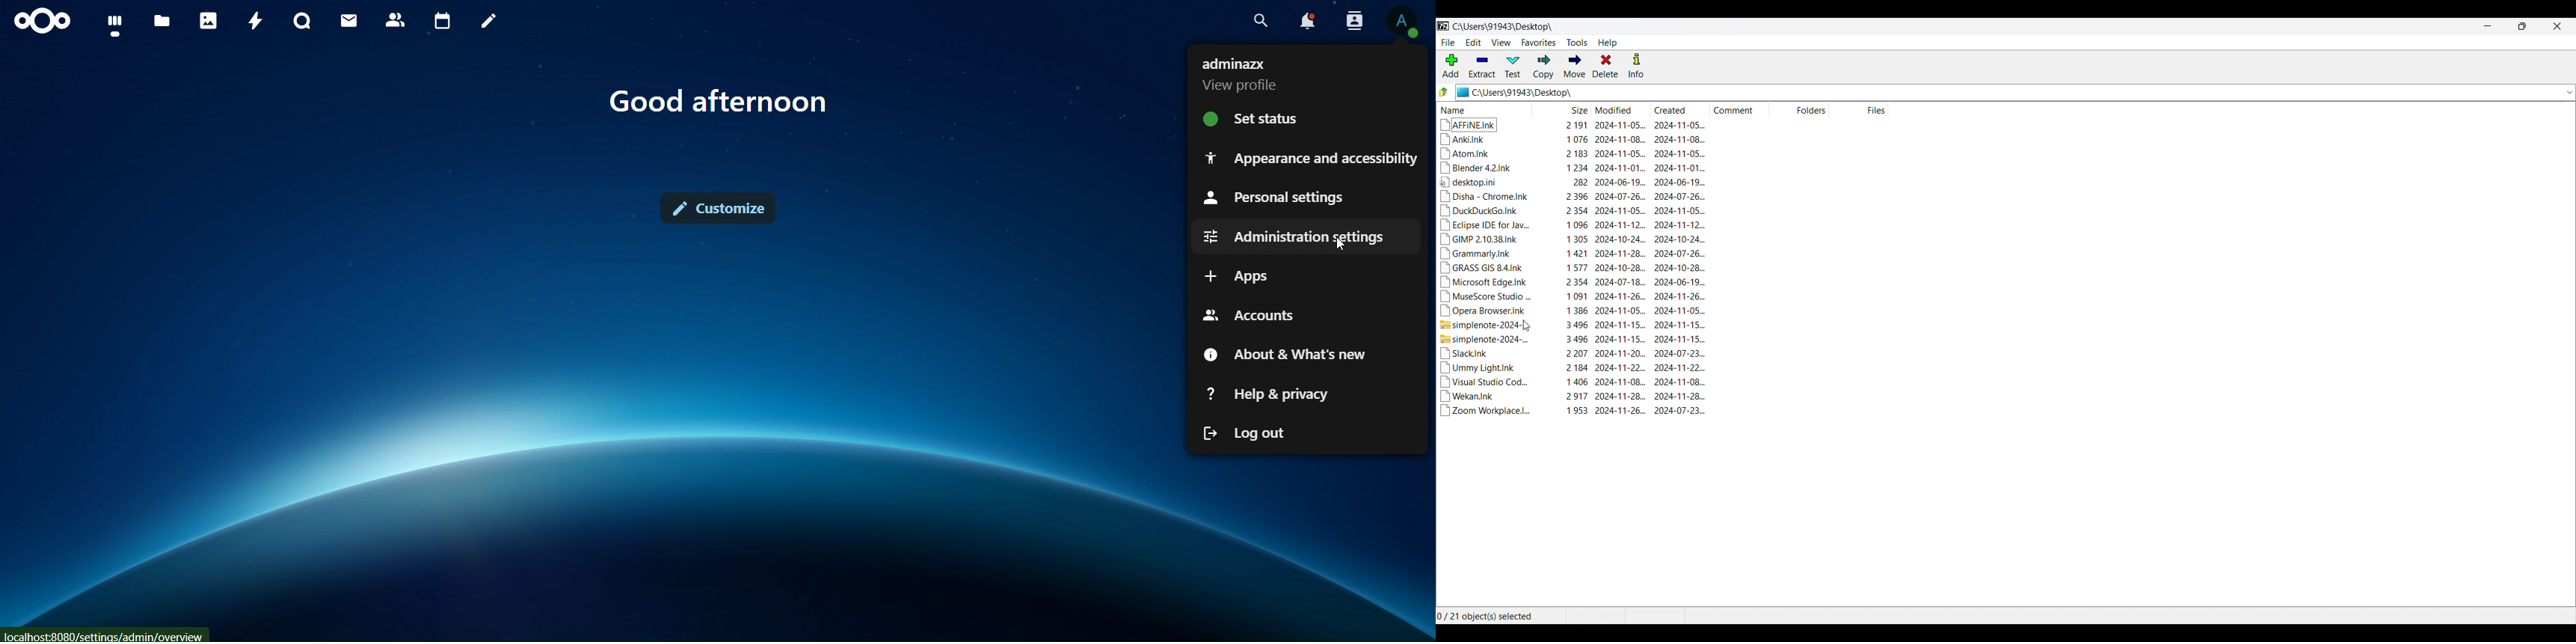 This screenshot has height=644, width=2576. Describe the element at coordinates (1574, 65) in the screenshot. I see `Move` at that location.